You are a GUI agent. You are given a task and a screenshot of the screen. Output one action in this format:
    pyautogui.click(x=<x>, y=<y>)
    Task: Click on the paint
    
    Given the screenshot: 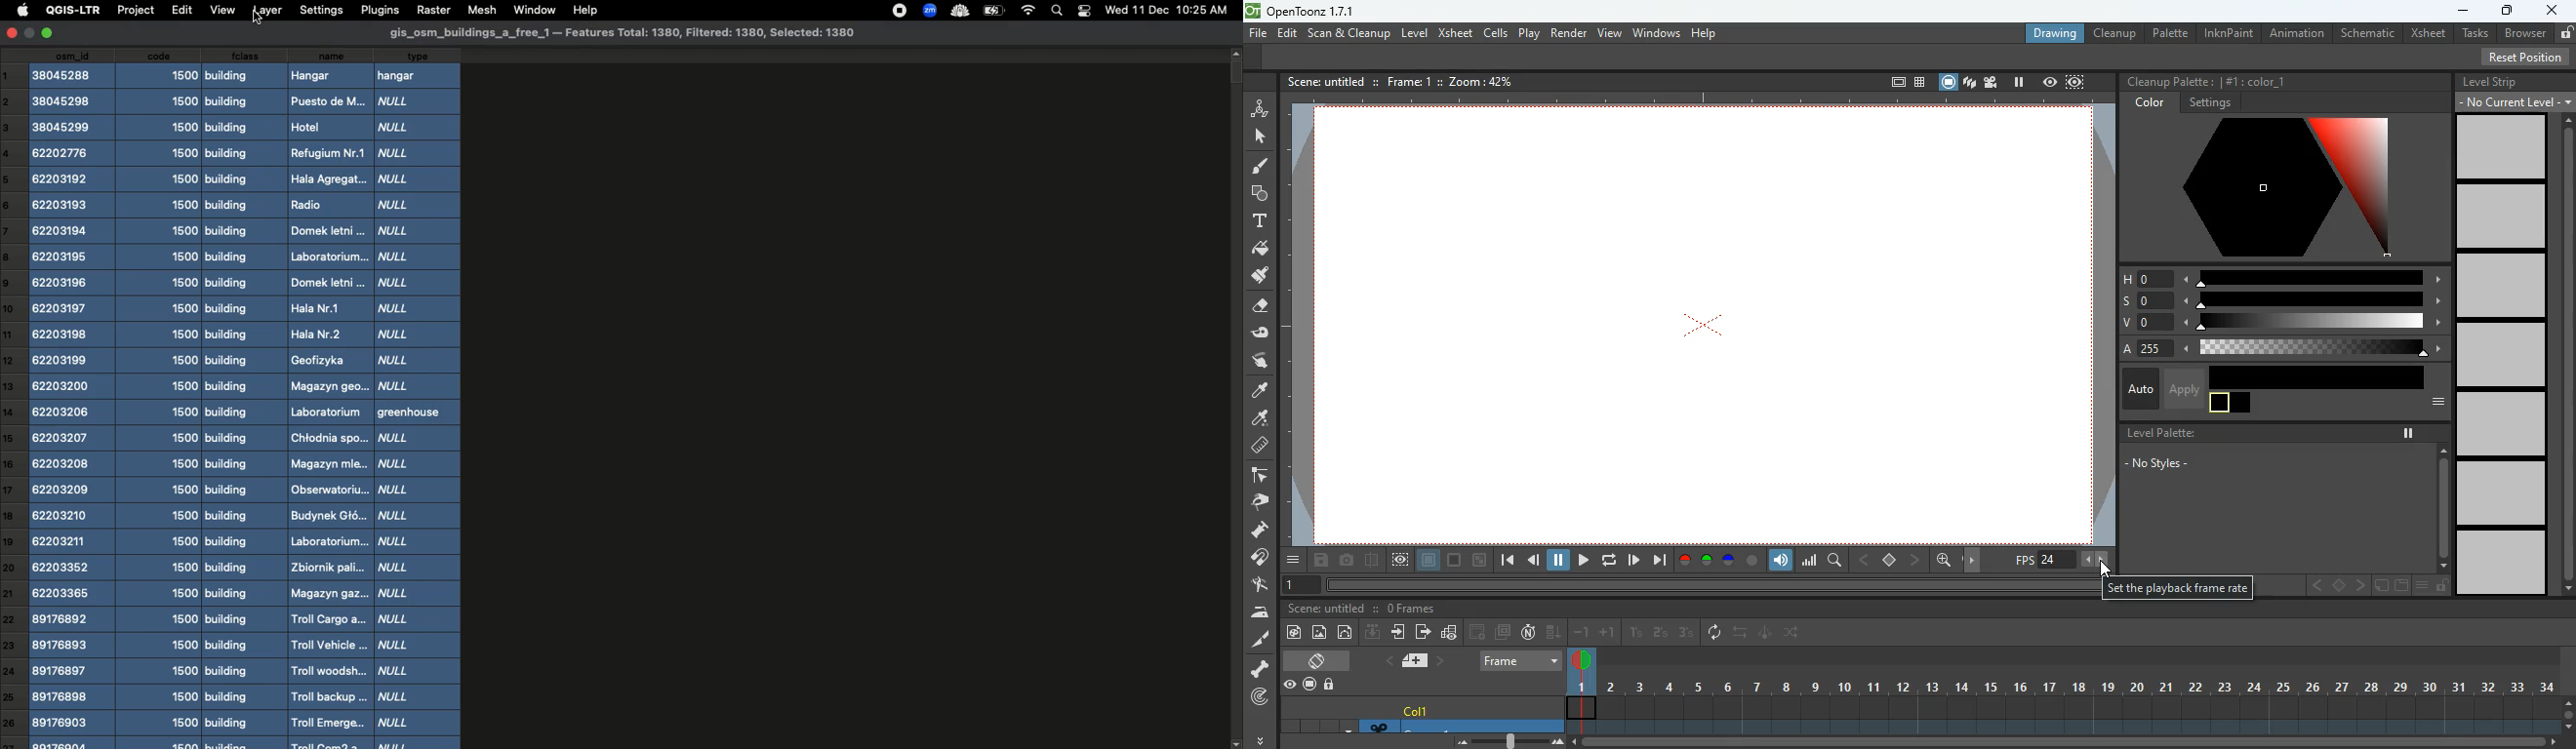 What is the action you would take?
    pyautogui.click(x=1292, y=633)
    